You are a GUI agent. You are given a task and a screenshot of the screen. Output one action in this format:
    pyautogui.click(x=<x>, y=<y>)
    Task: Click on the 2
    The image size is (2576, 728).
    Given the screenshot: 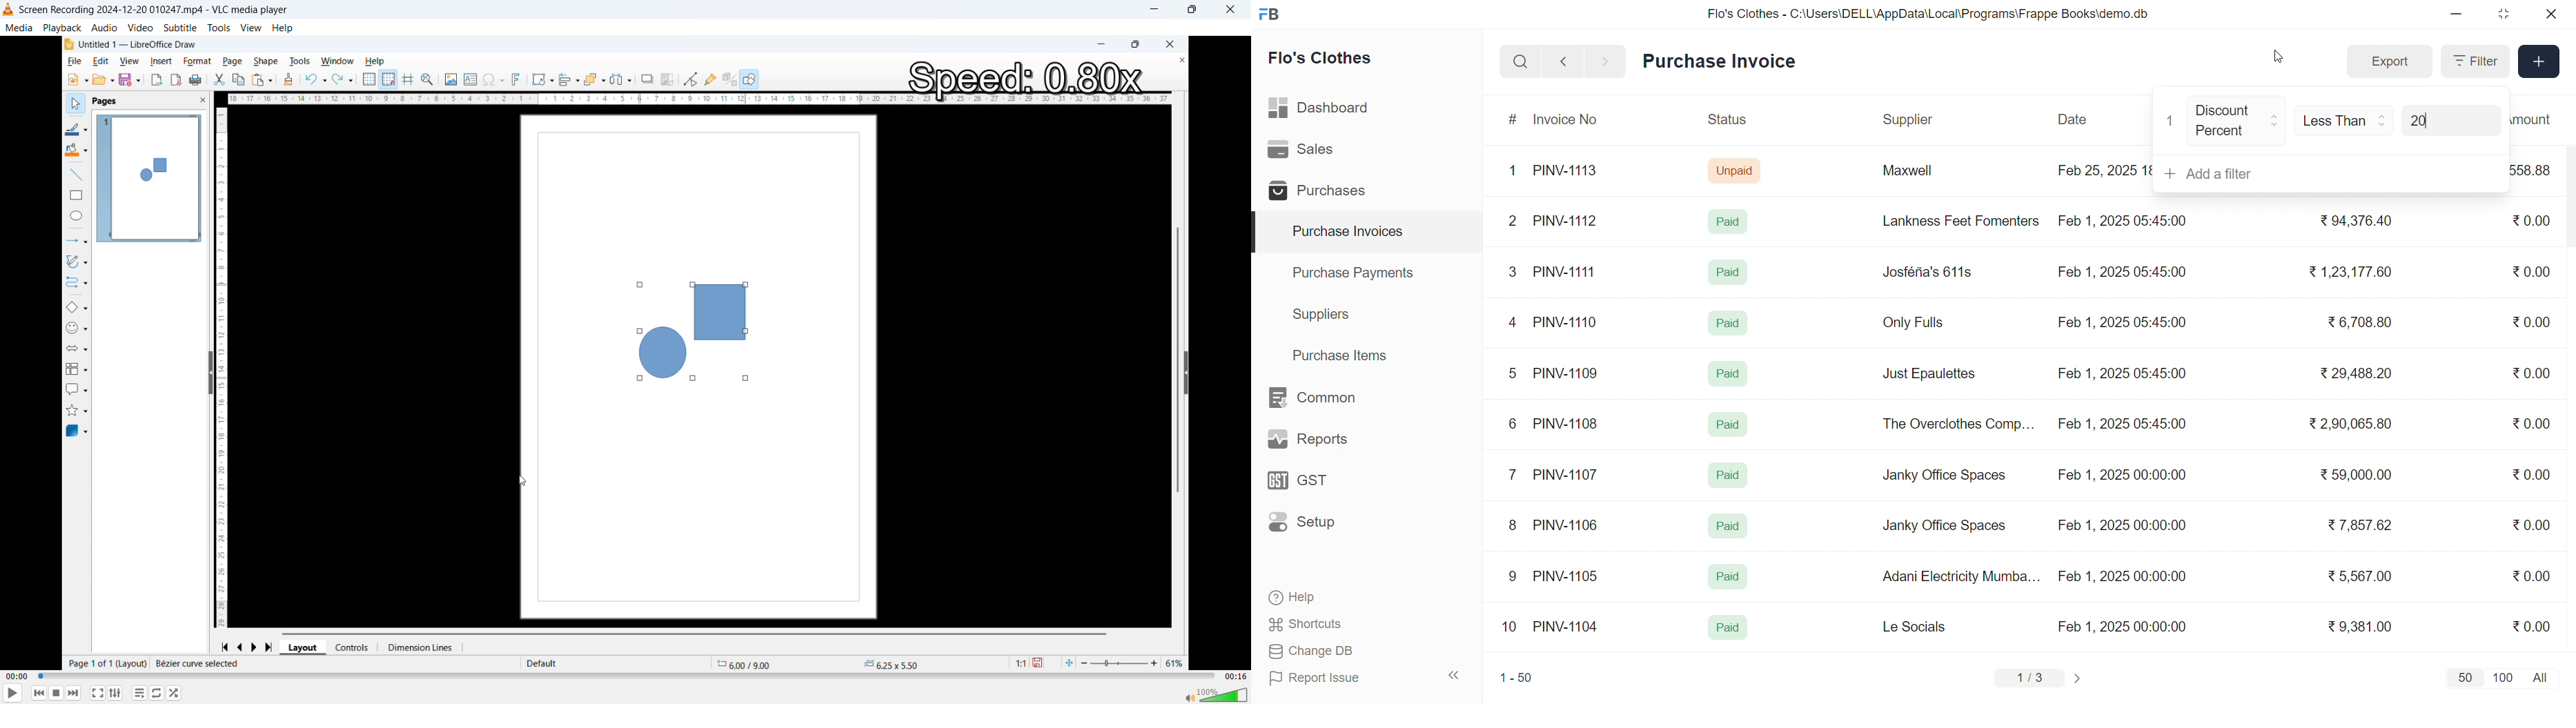 What is the action you would take?
    pyautogui.click(x=1515, y=223)
    